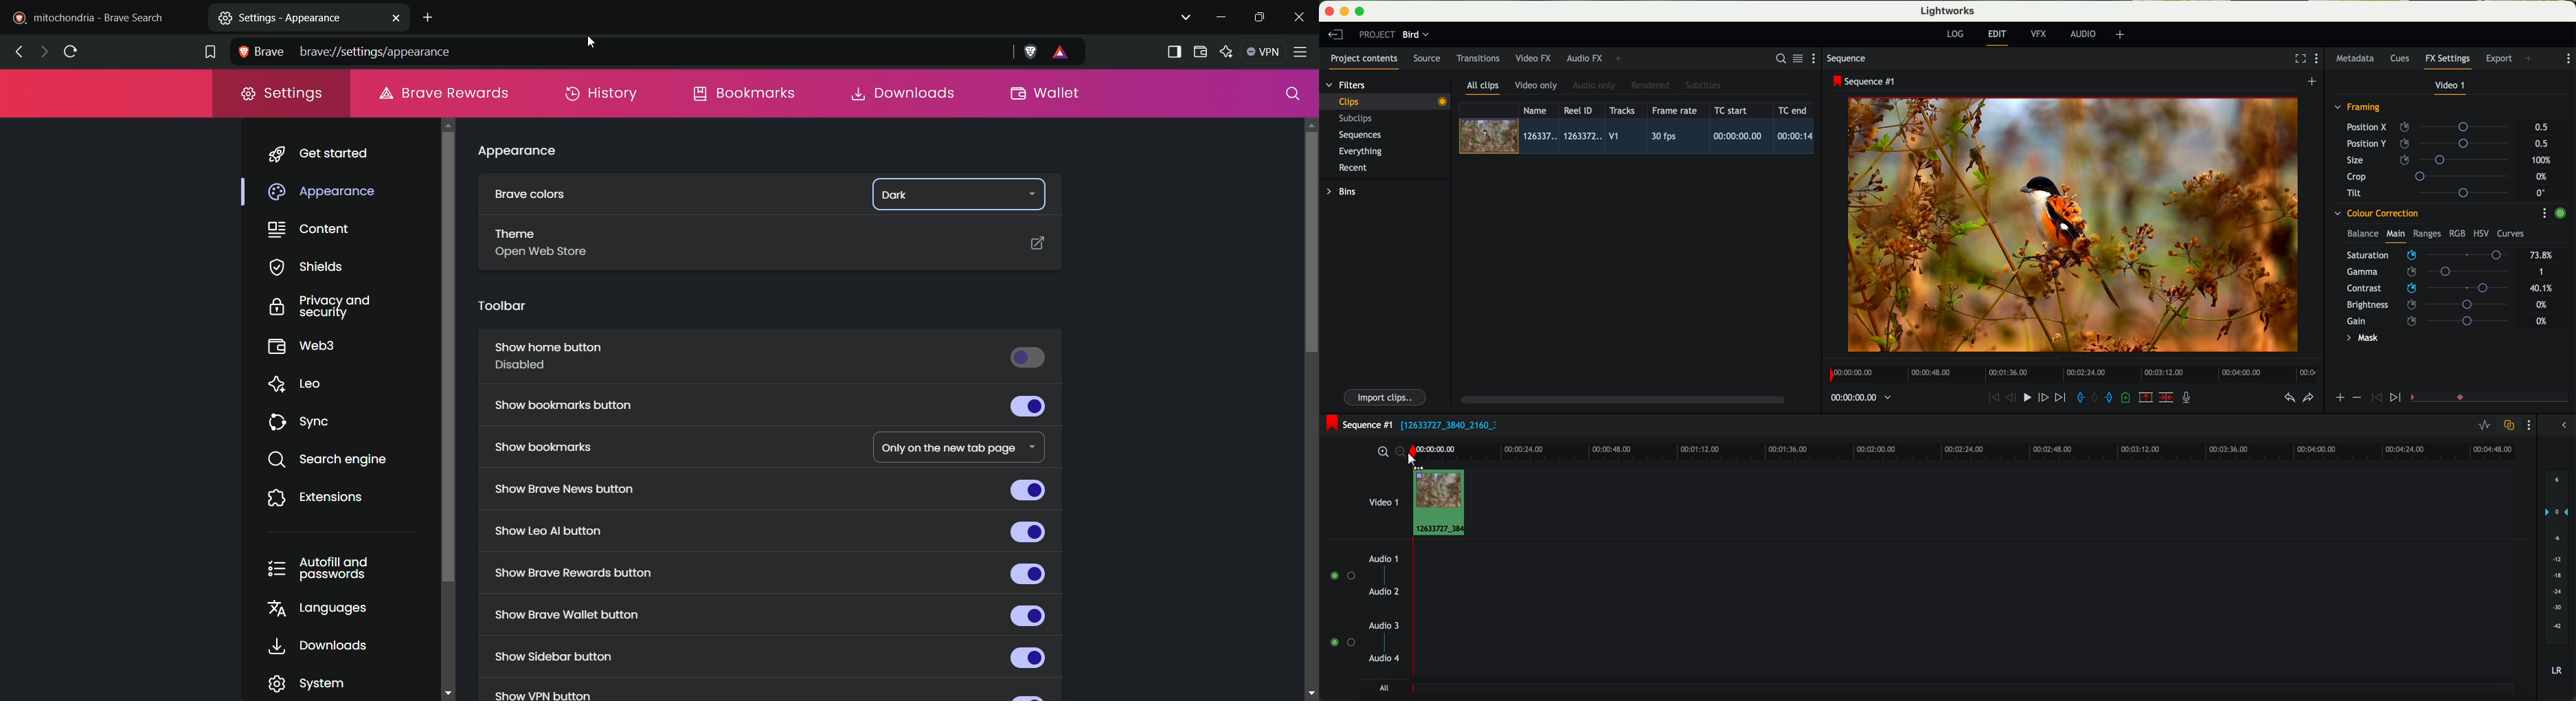 The width and height of the screenshot is (2576, 728). I want to click on show settings menu, so click(2544, 213).